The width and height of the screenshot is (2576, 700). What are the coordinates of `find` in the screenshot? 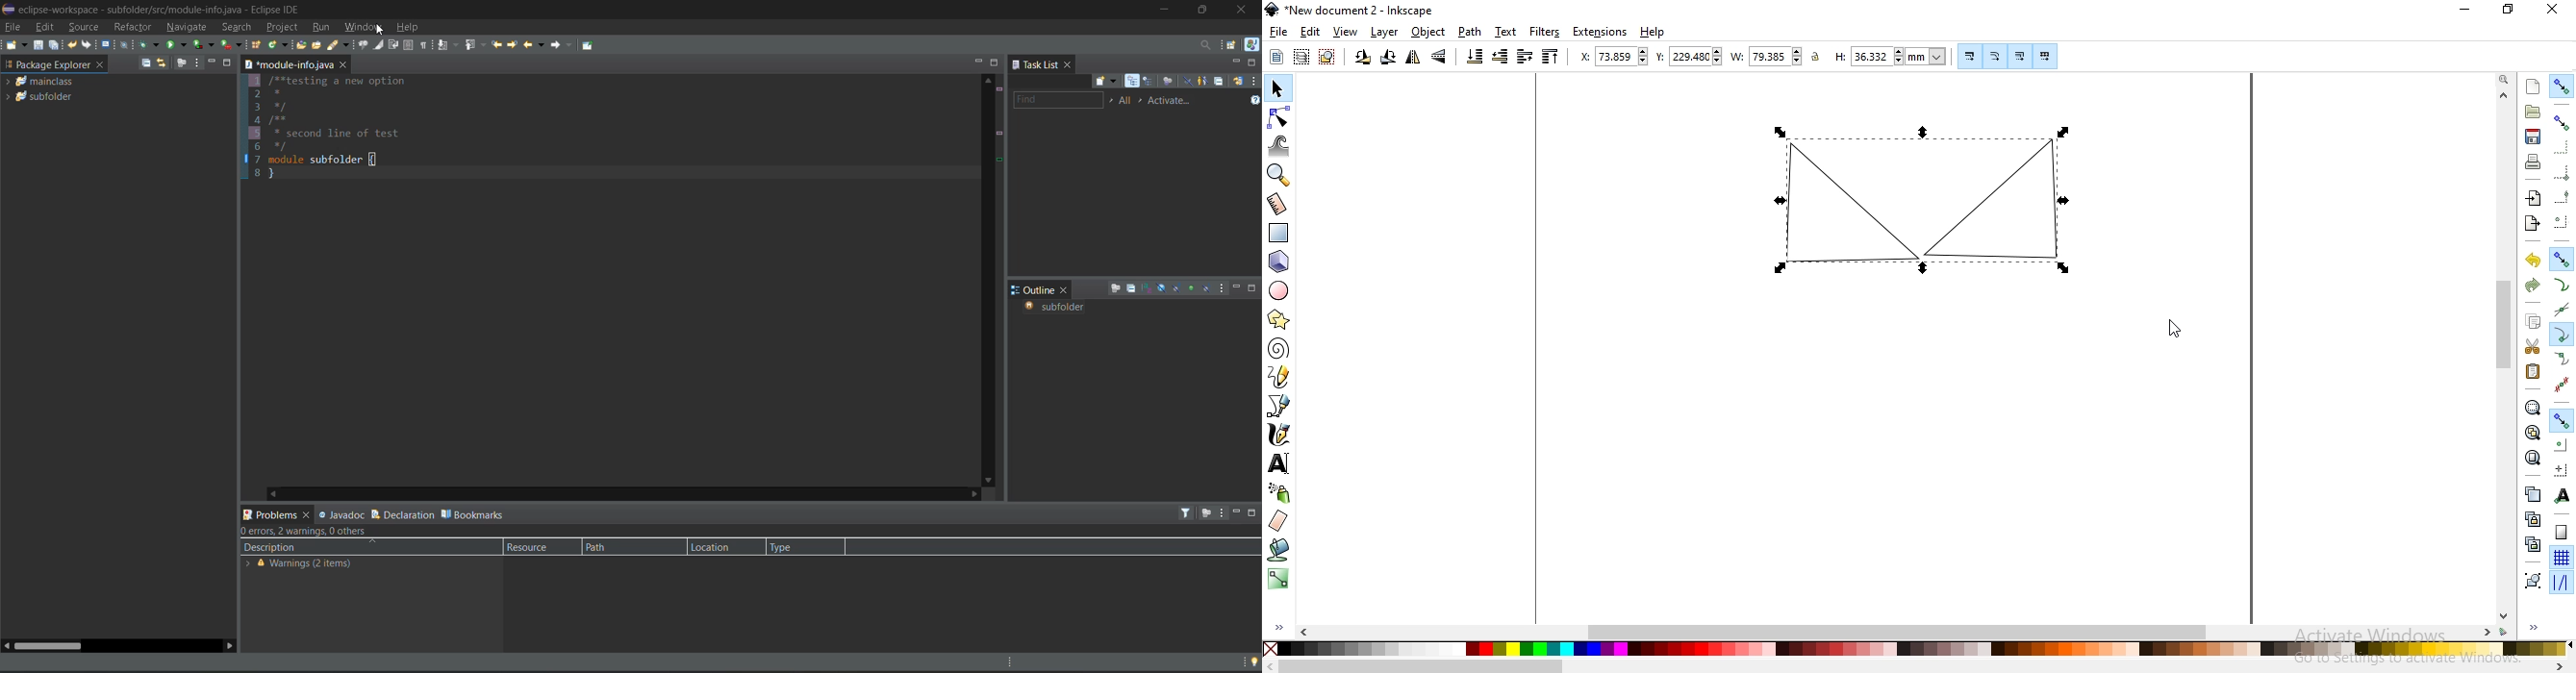 It's located at (1057, 101).